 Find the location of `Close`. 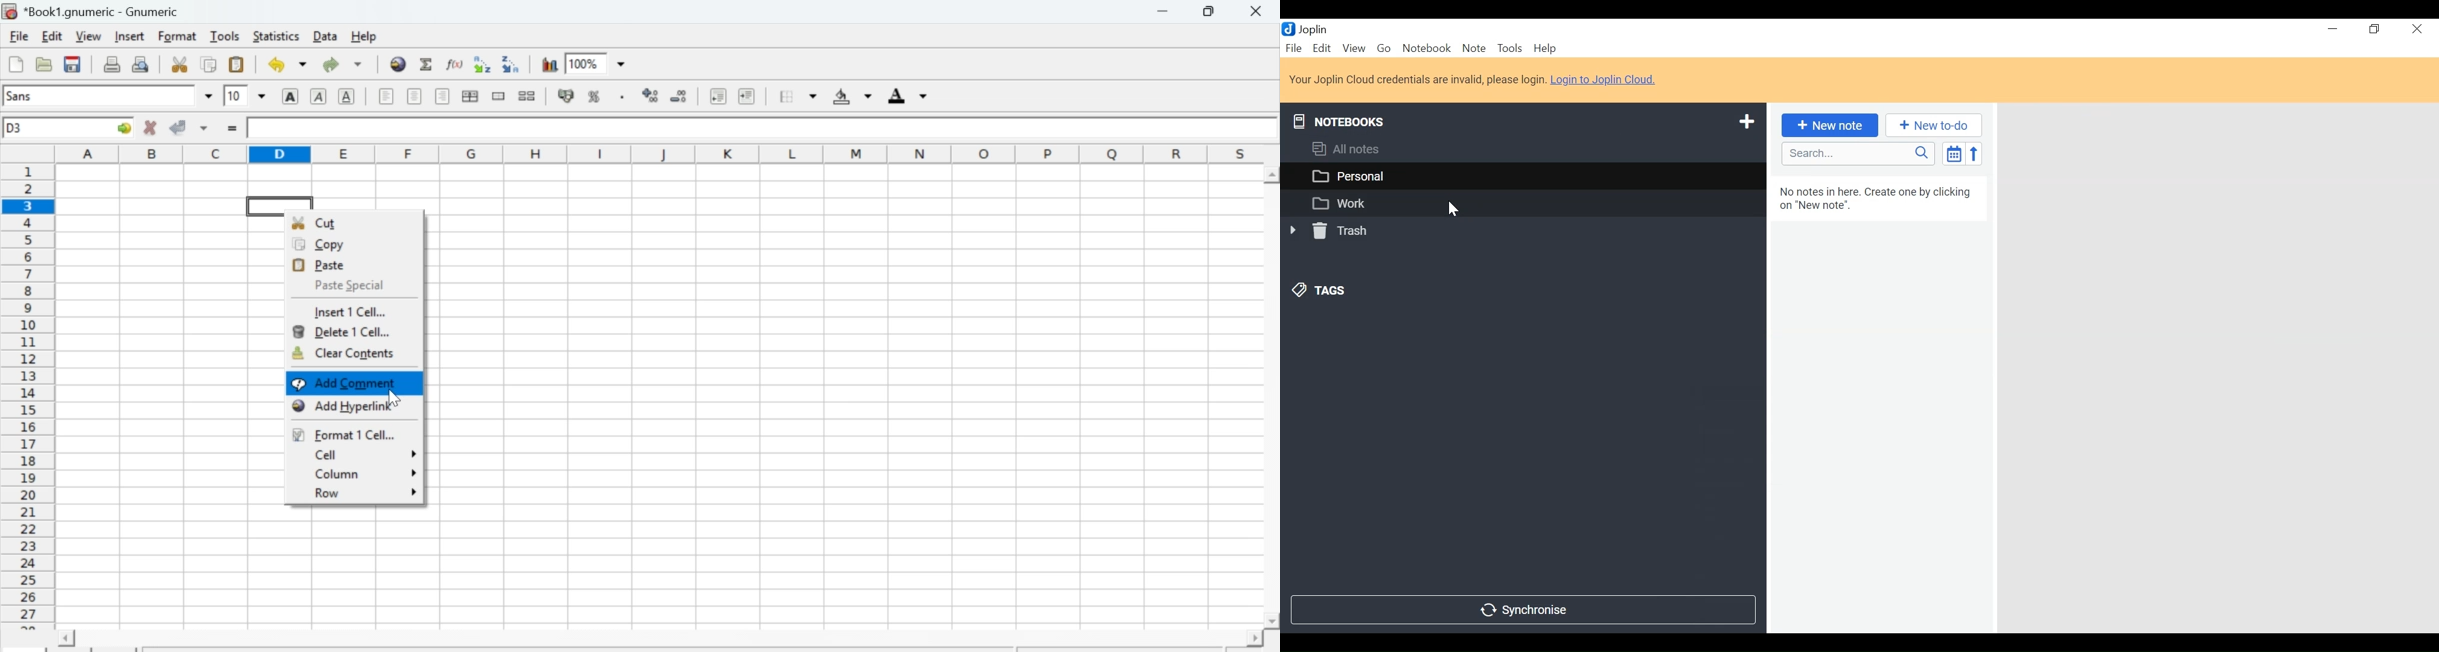

Close is located at coordinates (2419, 29).